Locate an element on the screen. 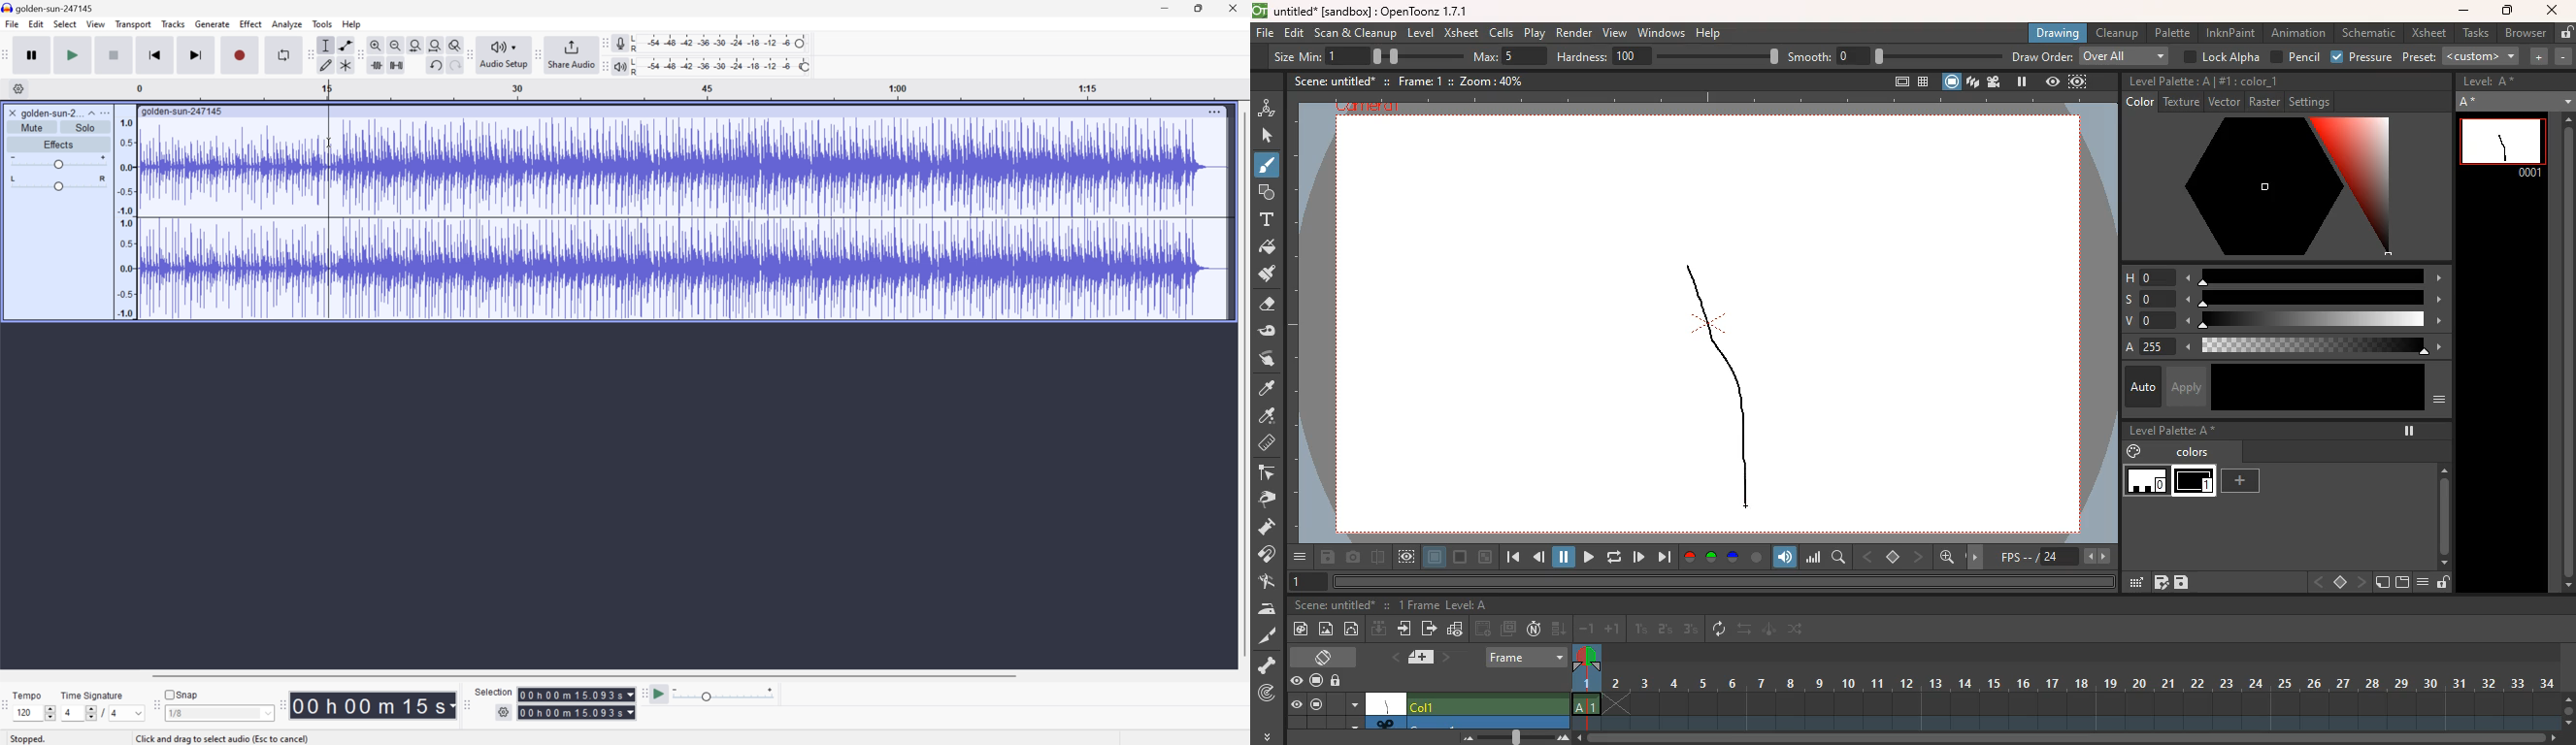  Record / Record new track is located at coordinates (241, 55).